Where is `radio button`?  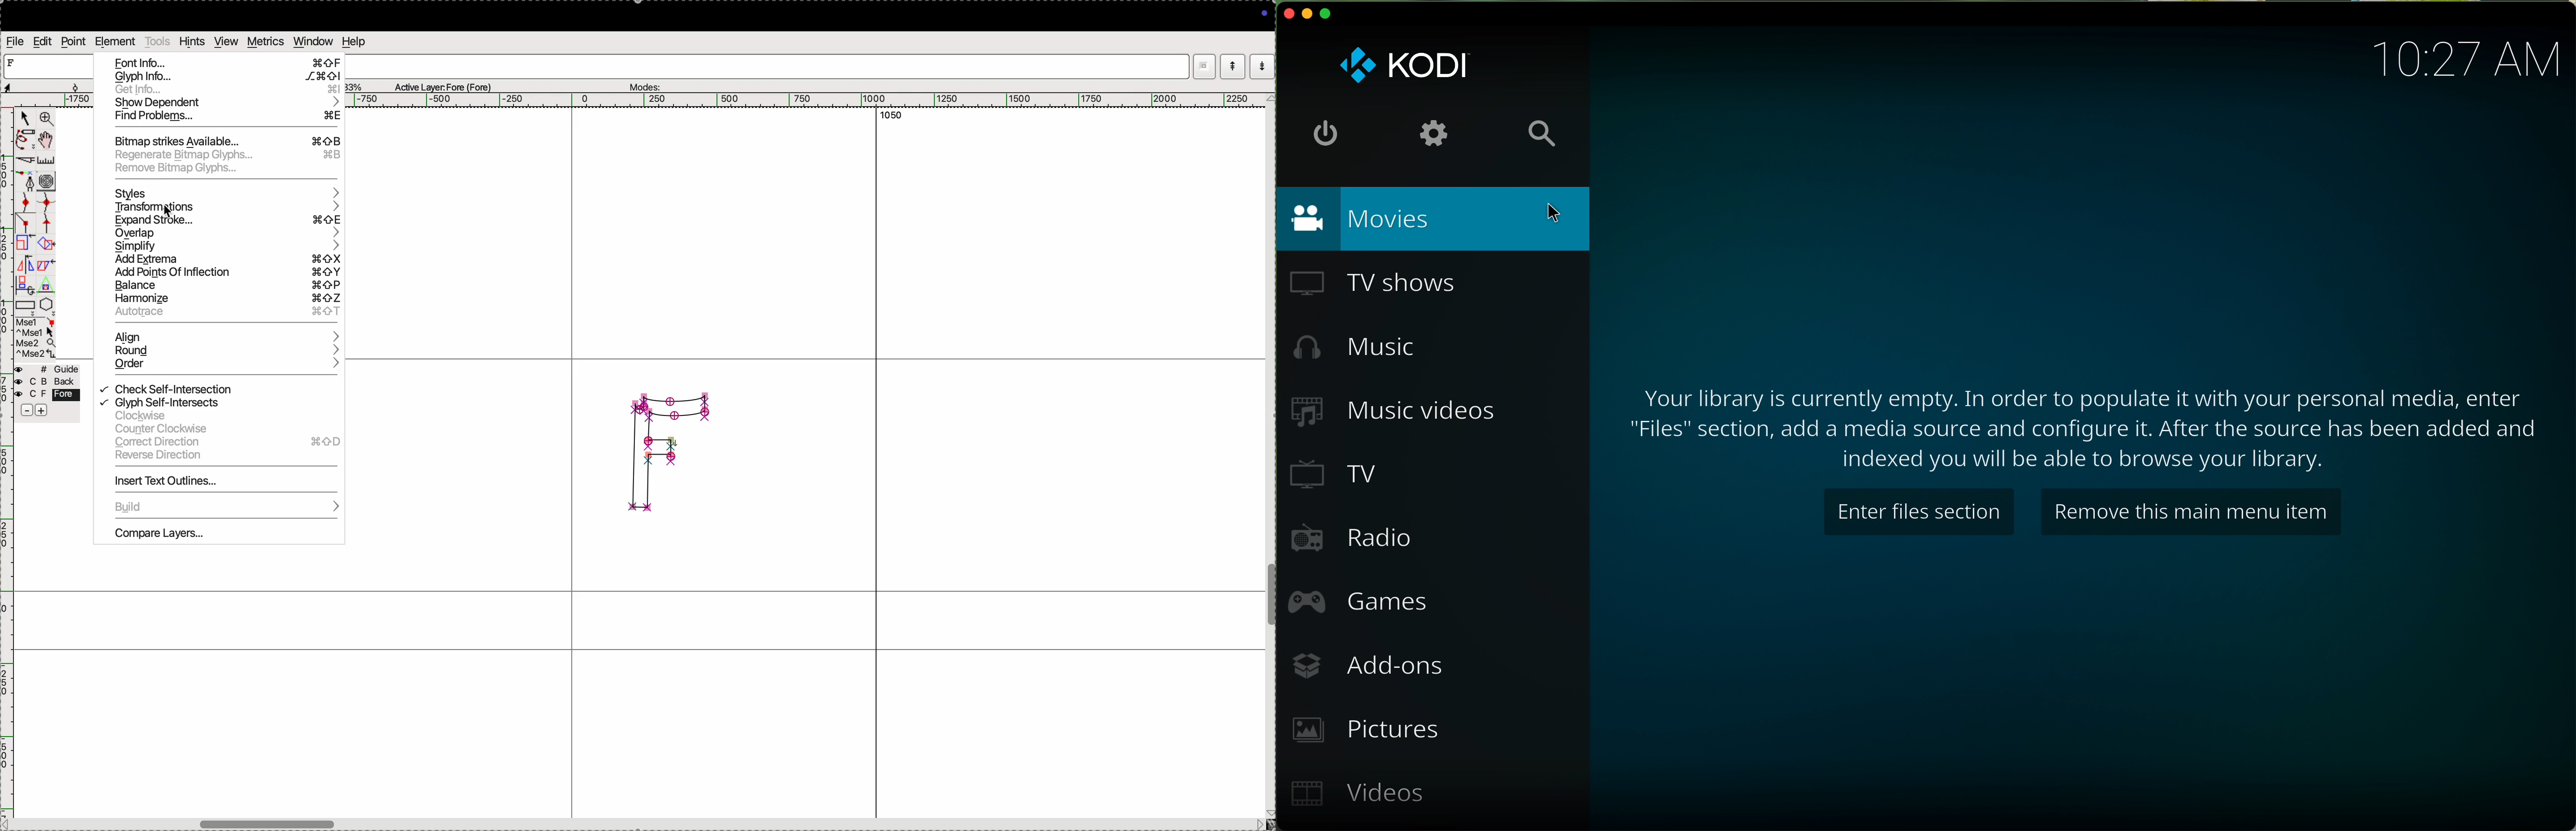
radio button is located at coordinates (1355, 540).